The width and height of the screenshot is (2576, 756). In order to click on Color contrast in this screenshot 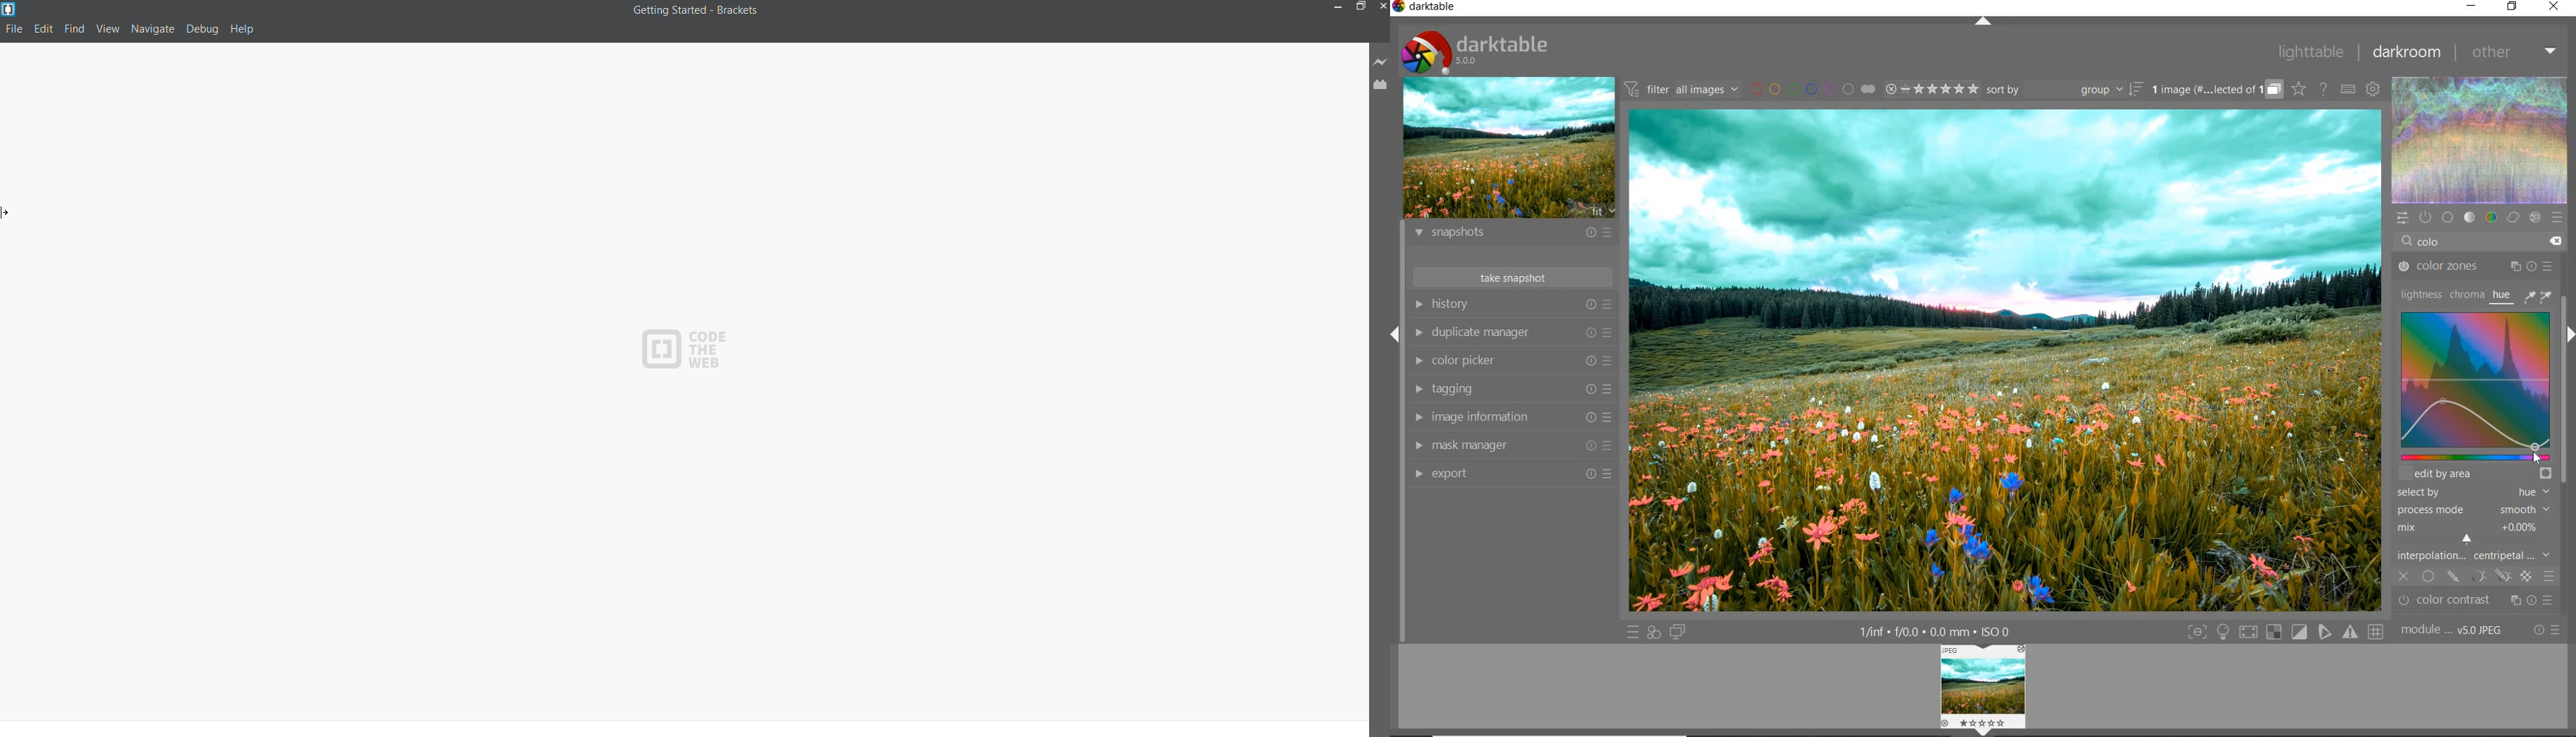, I will do `click(2483, 601)`.